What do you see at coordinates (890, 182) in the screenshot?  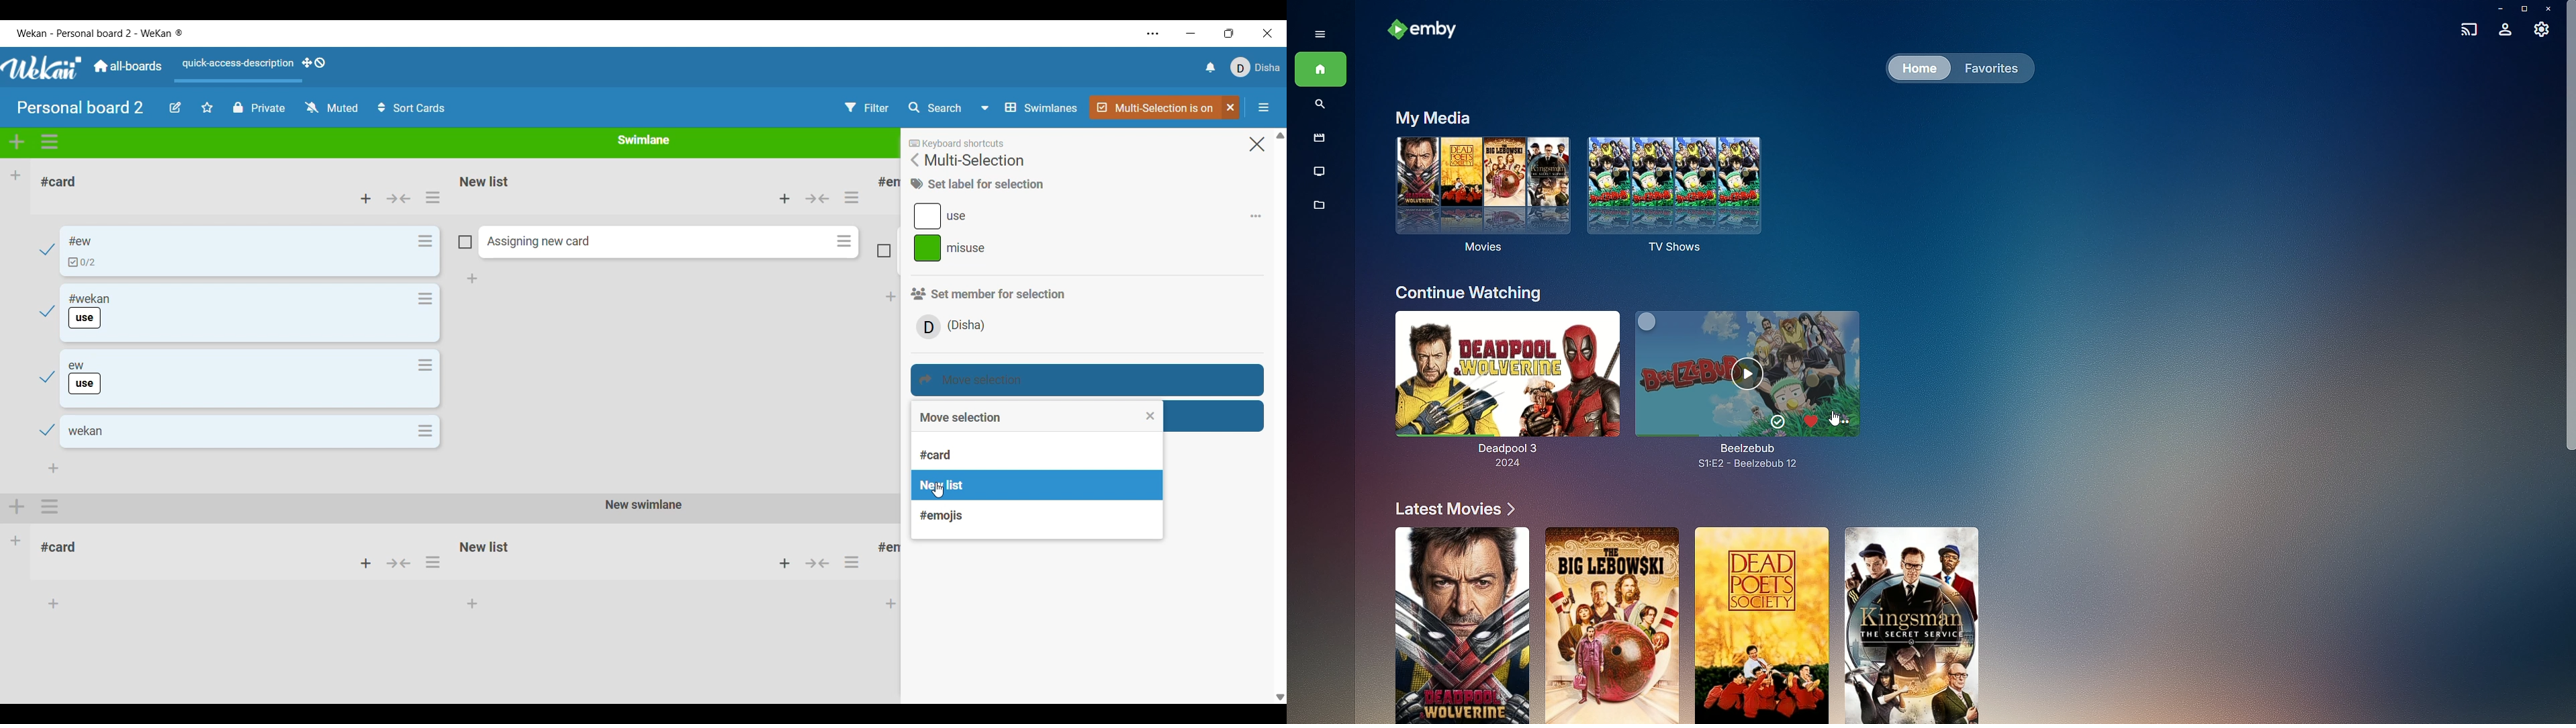 I see `List title` at bounding box center [890, 182].